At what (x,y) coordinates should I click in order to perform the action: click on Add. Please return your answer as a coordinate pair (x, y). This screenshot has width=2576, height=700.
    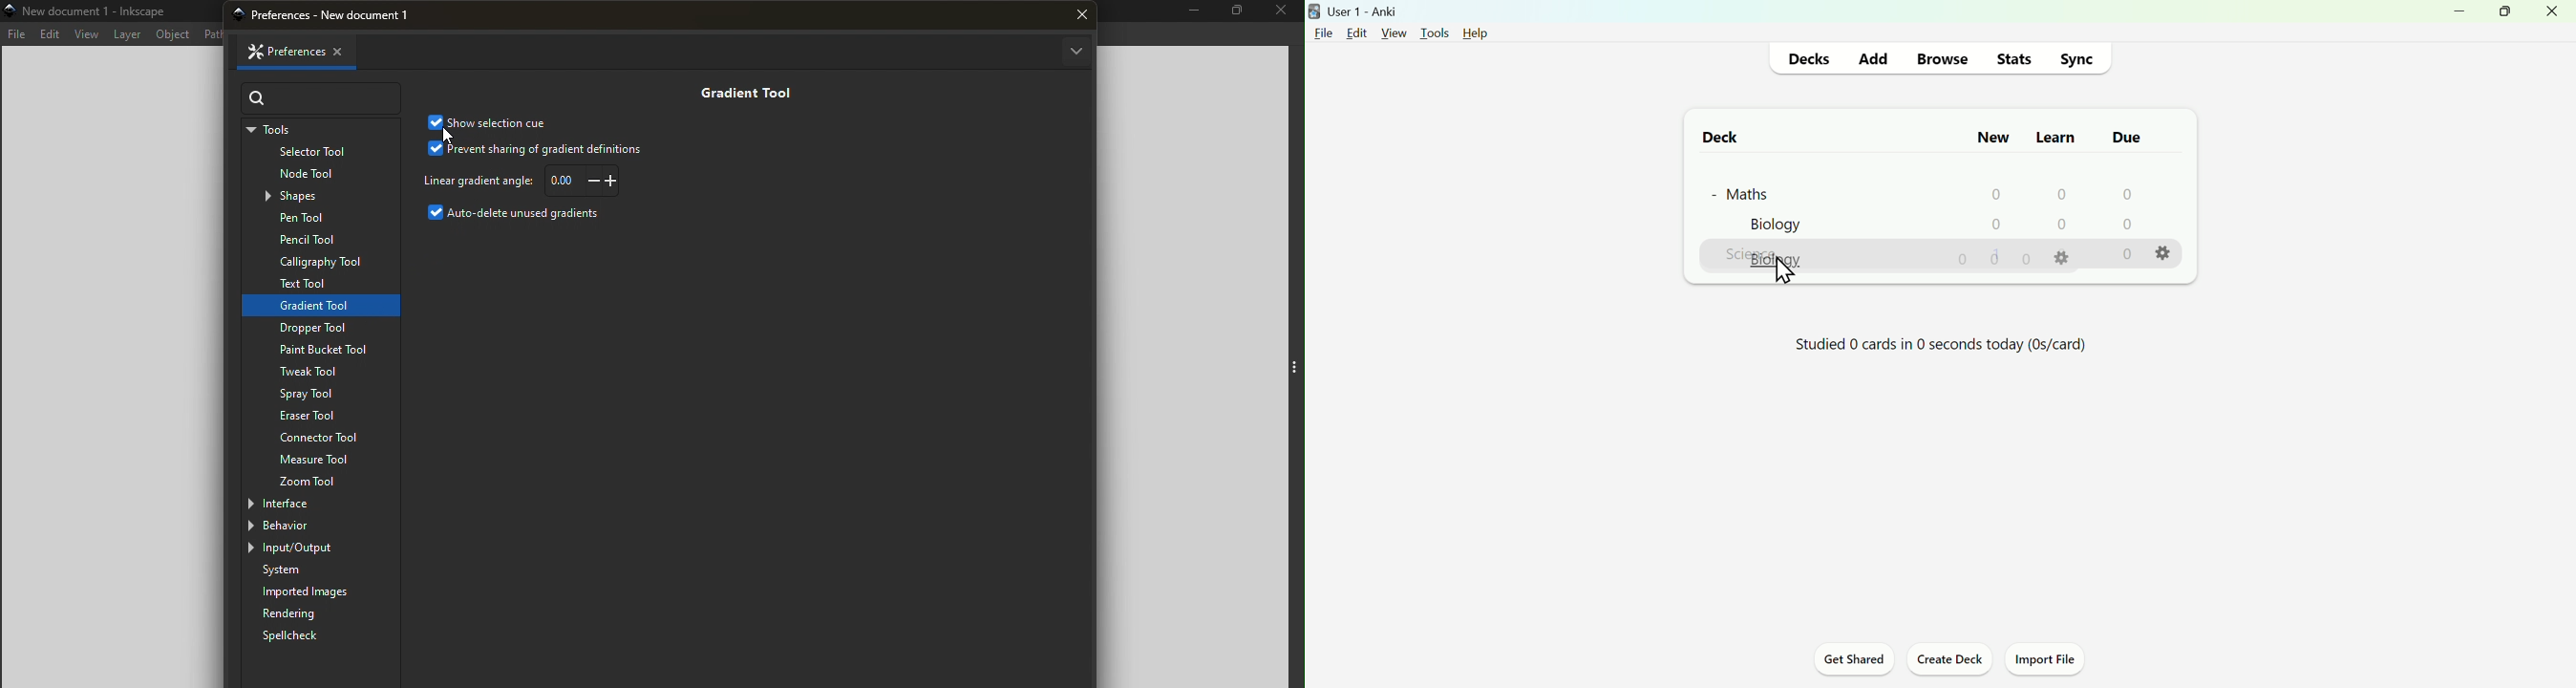
    Looking at the image, I should click on (1874, 56).